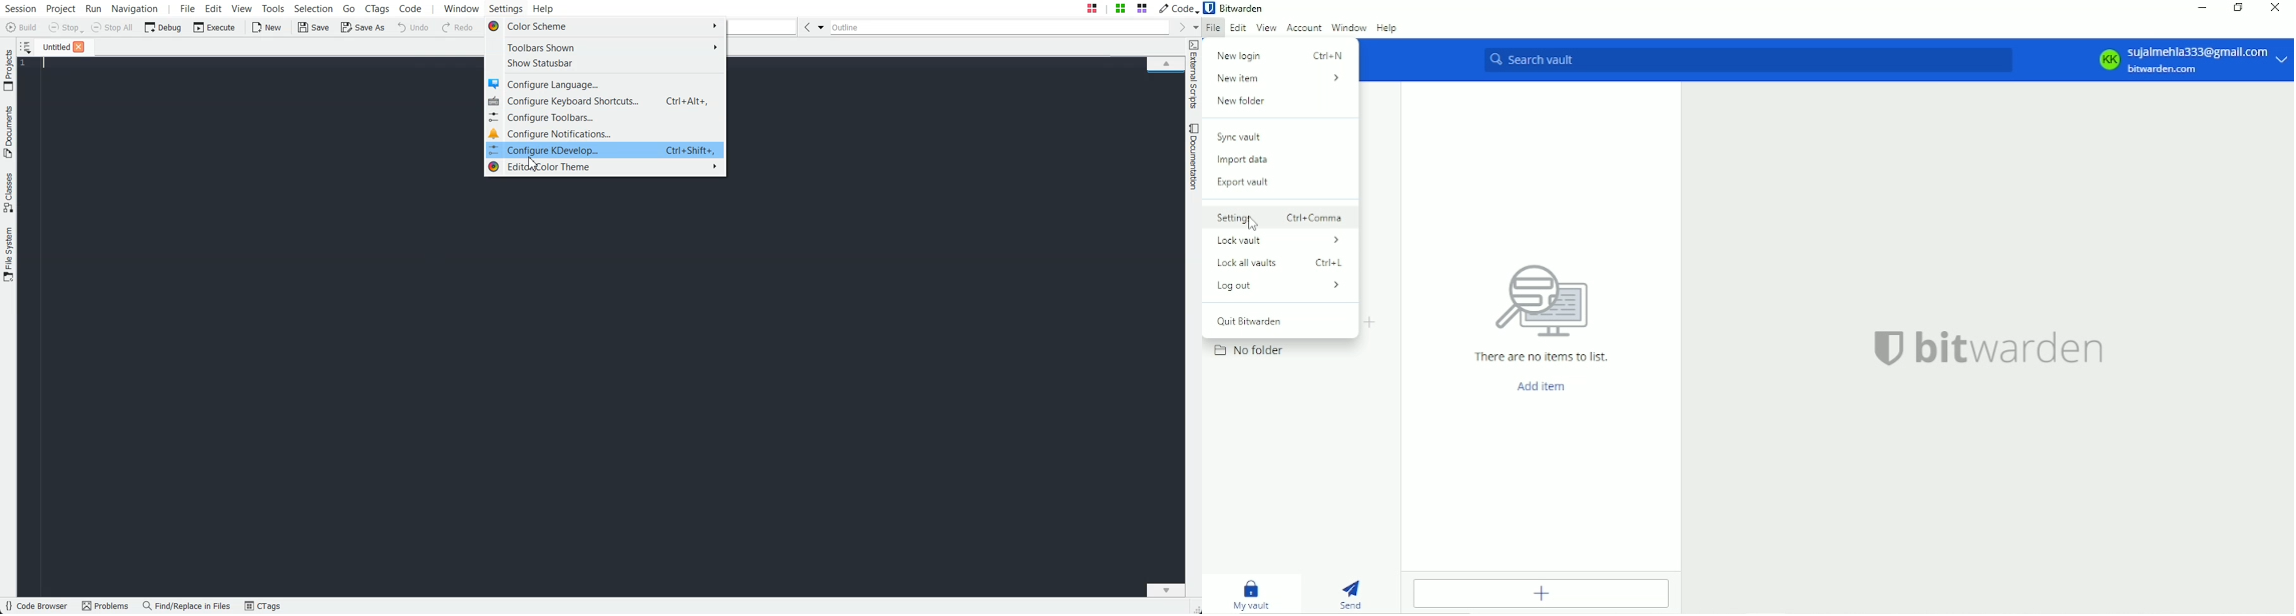 This screenshot has width=2296, height=616. I want to click on Syne vault, so click(1238, 138).